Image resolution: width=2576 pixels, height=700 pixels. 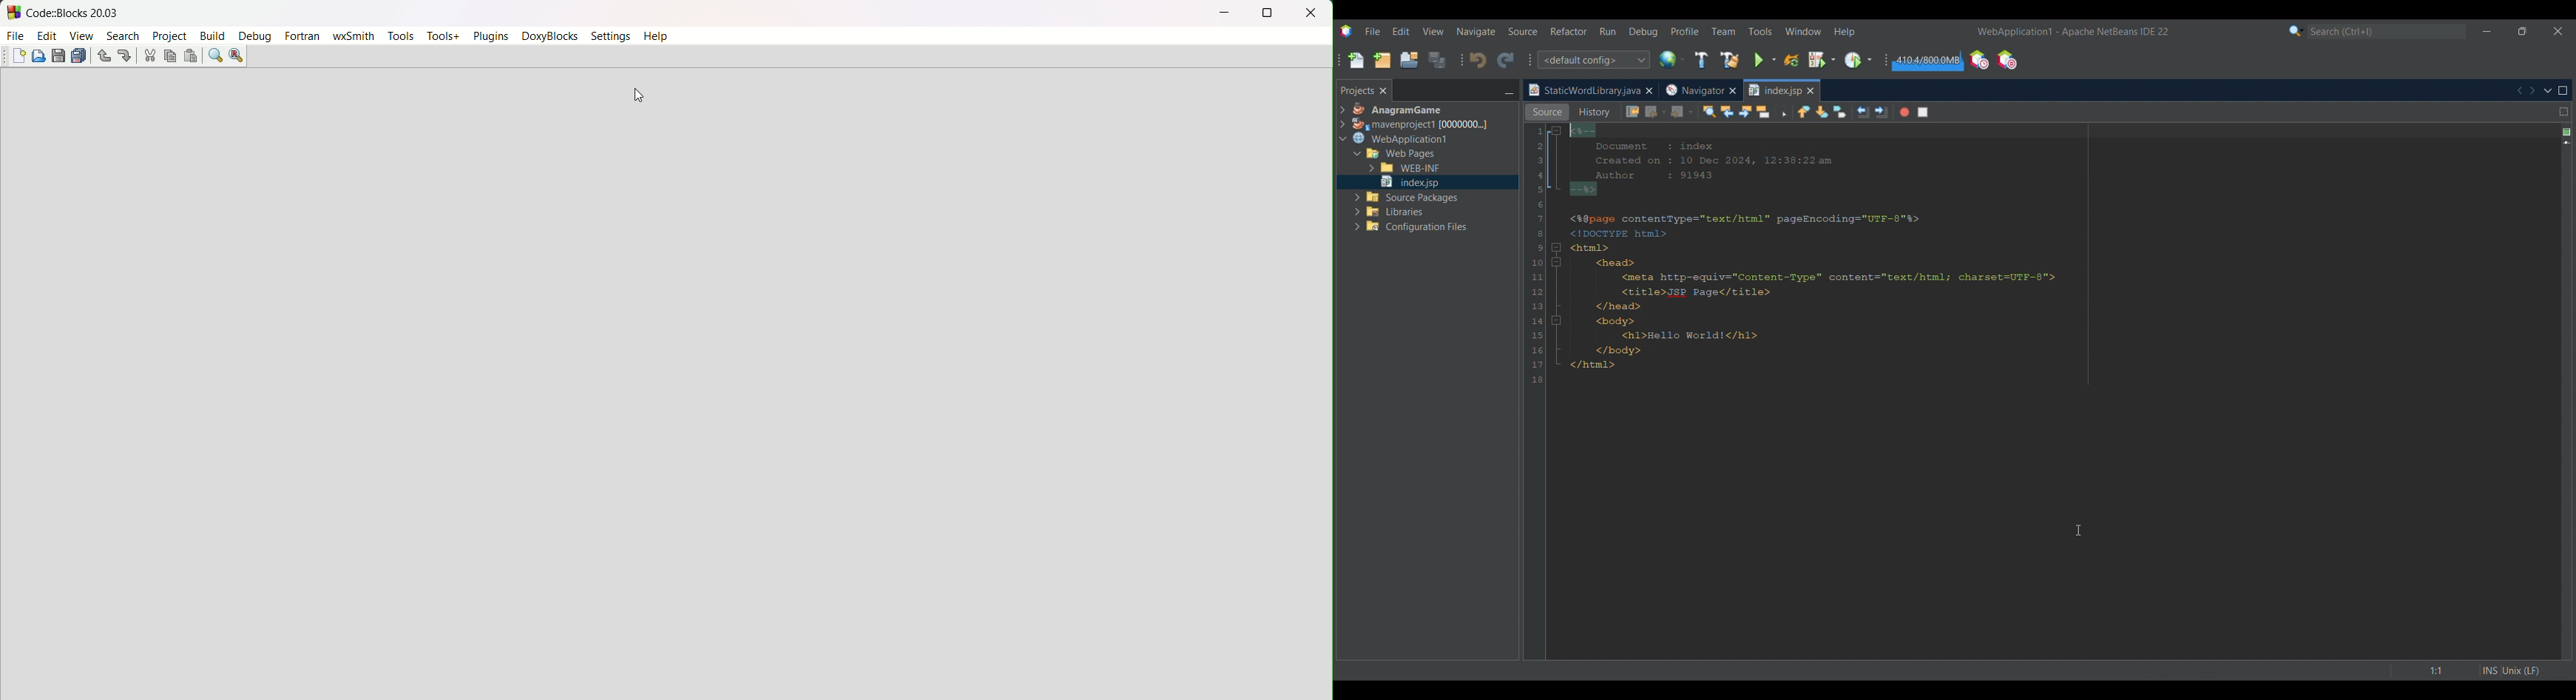 I want to click on find and replace, so click(x=237, y=56).